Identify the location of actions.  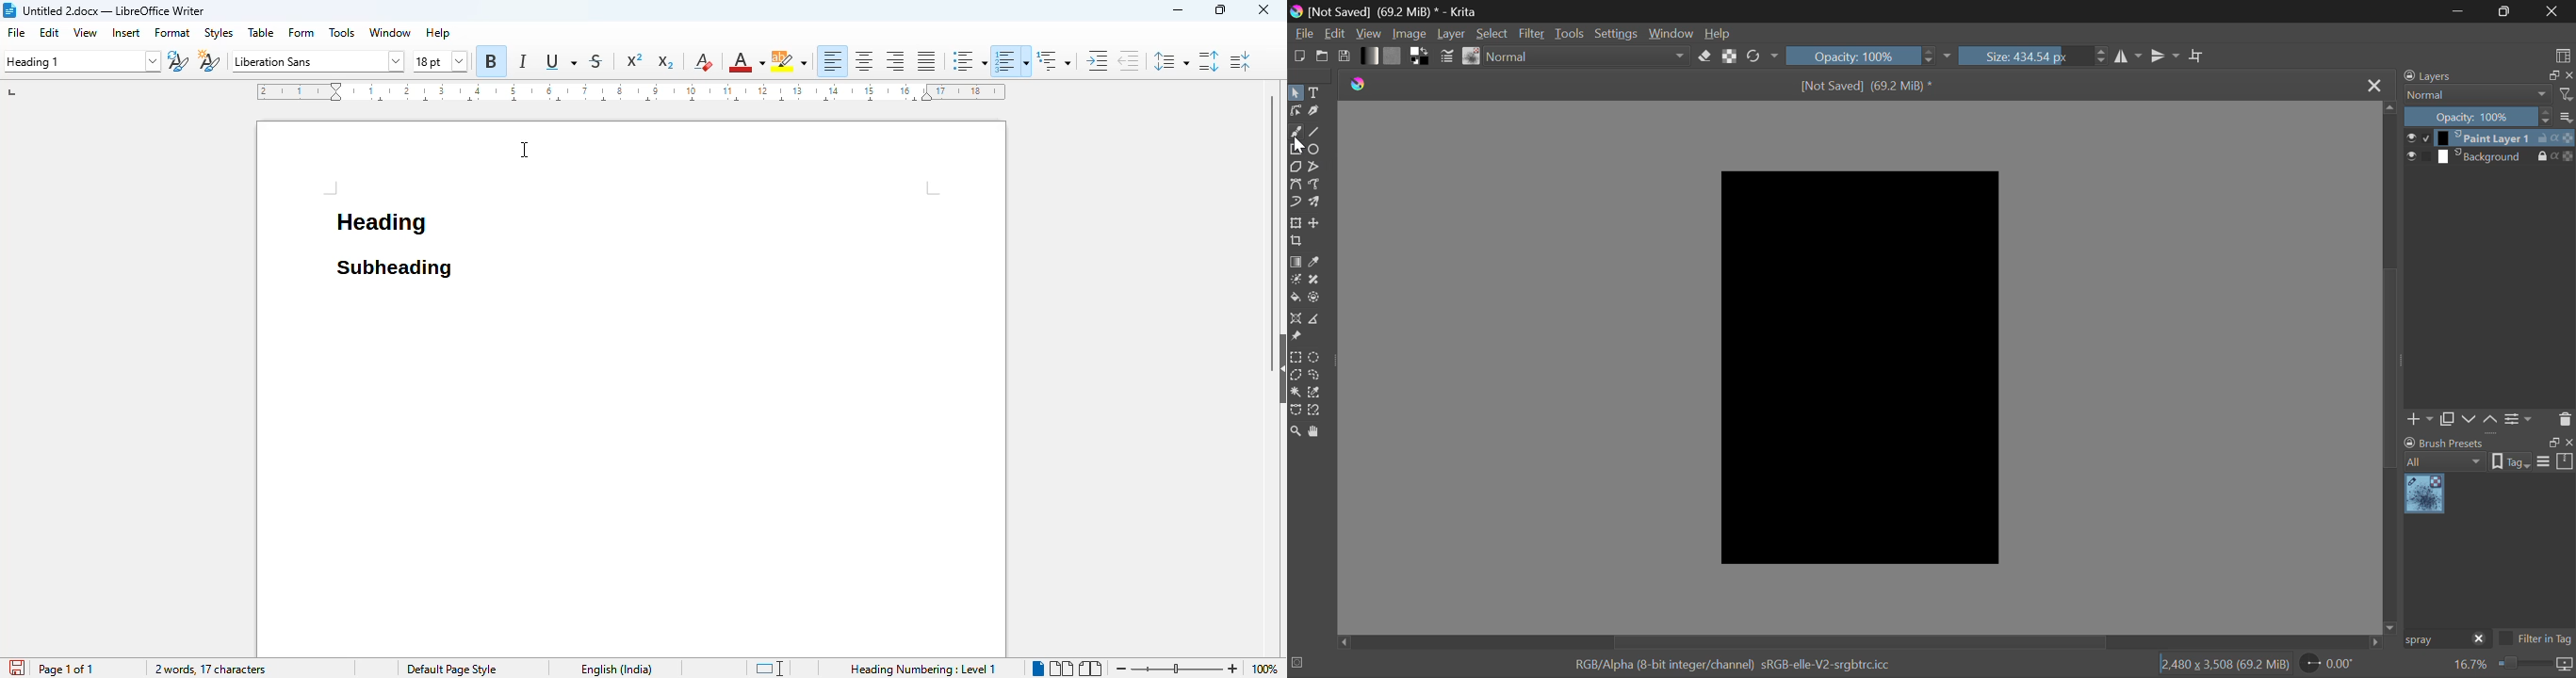
(2557, 156).